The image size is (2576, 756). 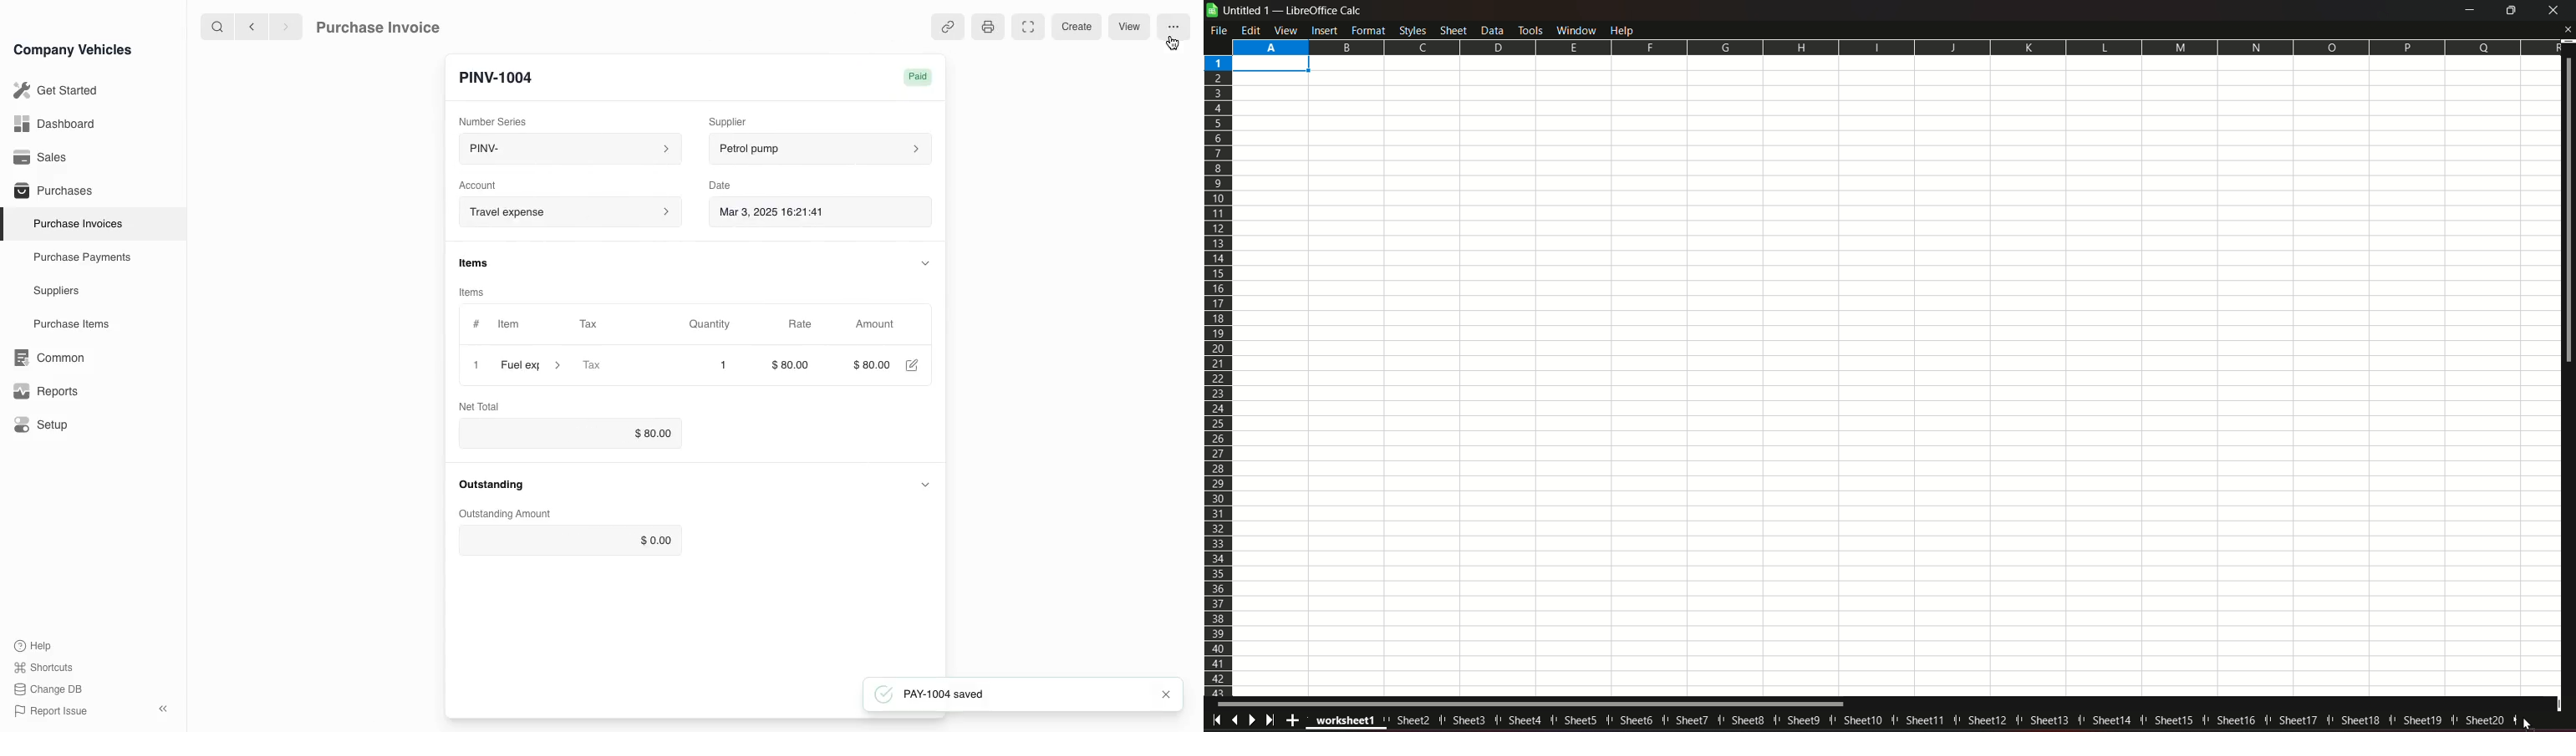 What do you see at coordinates (74, 223) in the screenshot?
I see `Purchase Invoices` at bounding box center [74, 223].